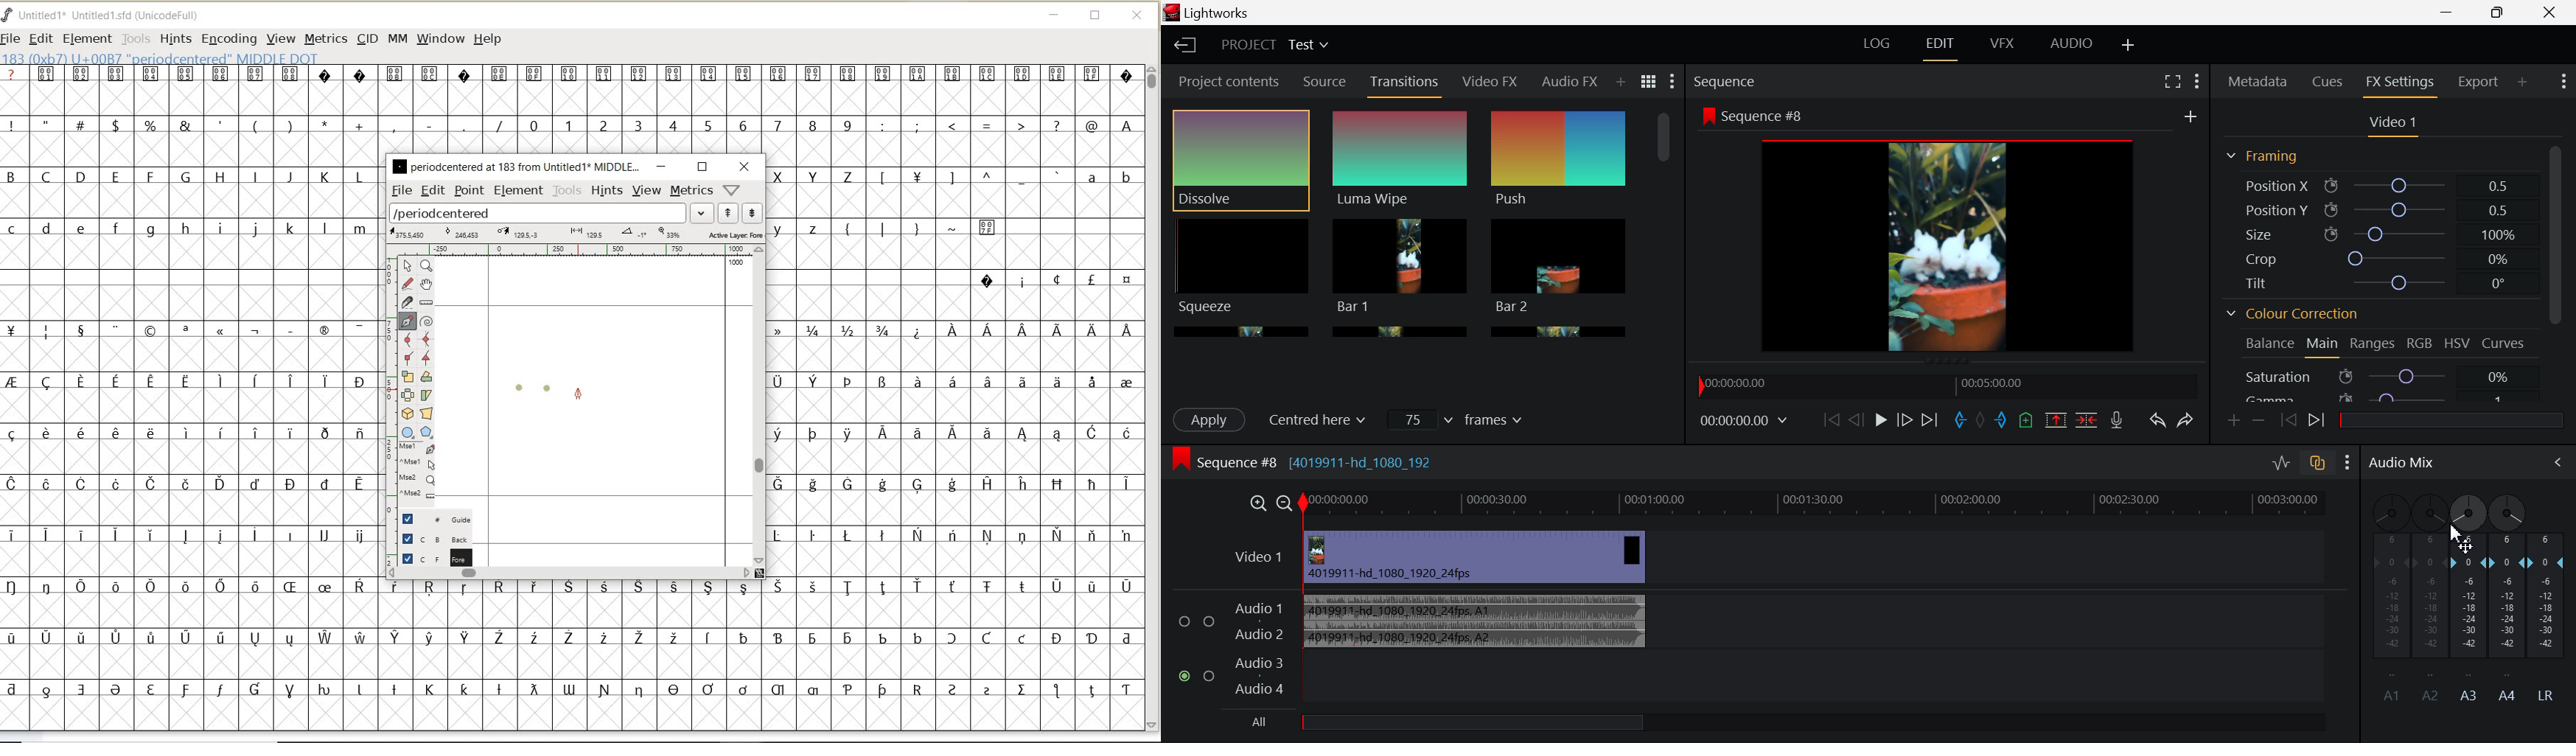  I want to click on measure a distance, angle between points, so click(426, 302).